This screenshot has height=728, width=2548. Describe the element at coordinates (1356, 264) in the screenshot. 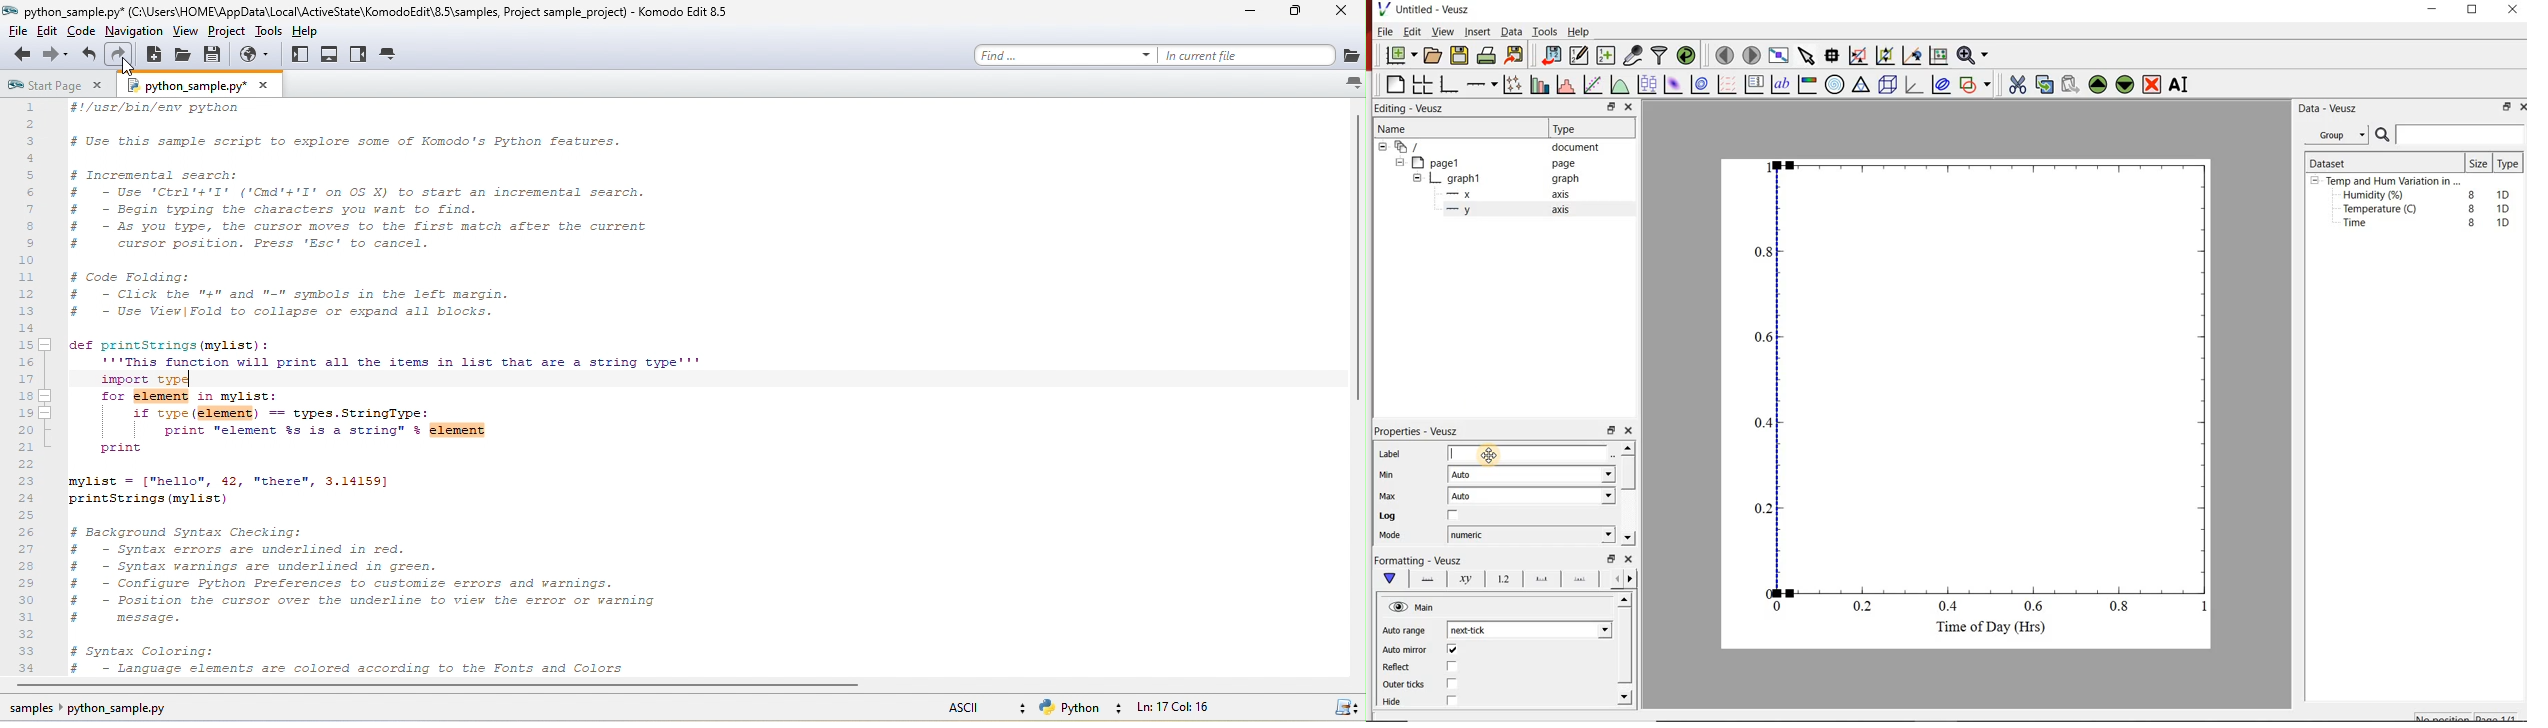

I see `vertical scroll bar` at that location.